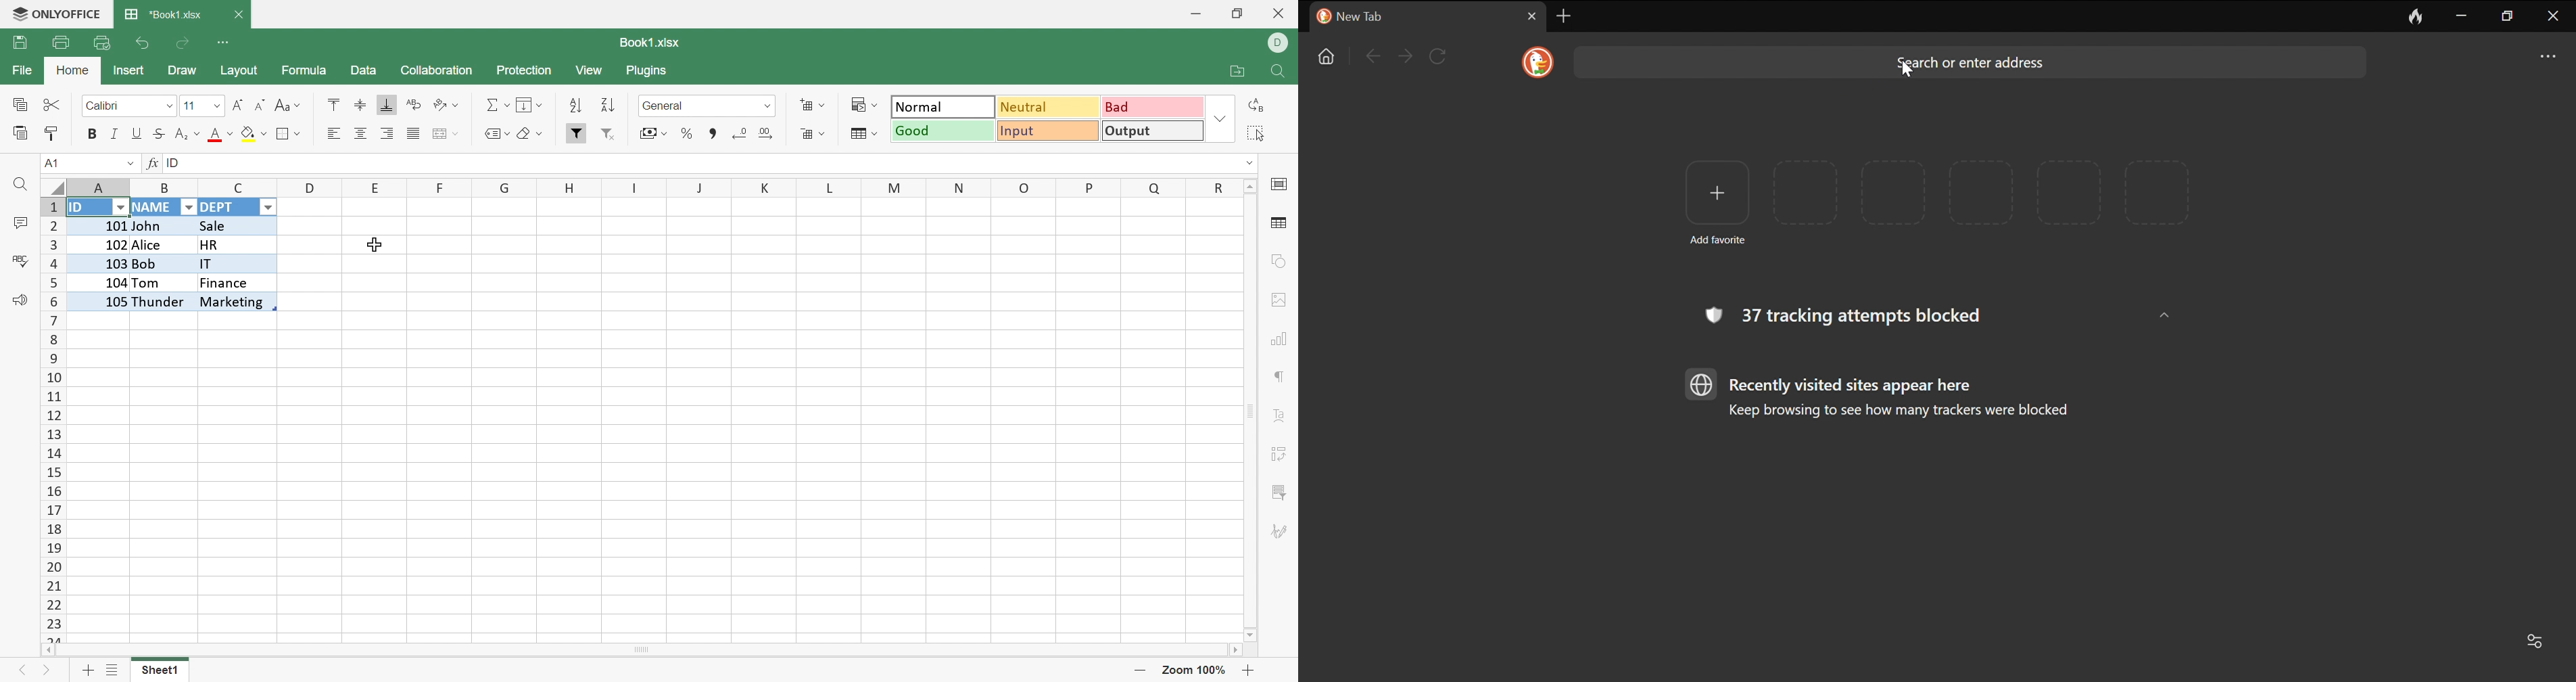 This screenshot has width=2576, height=700. I want to click on Print, so click(62, 41).